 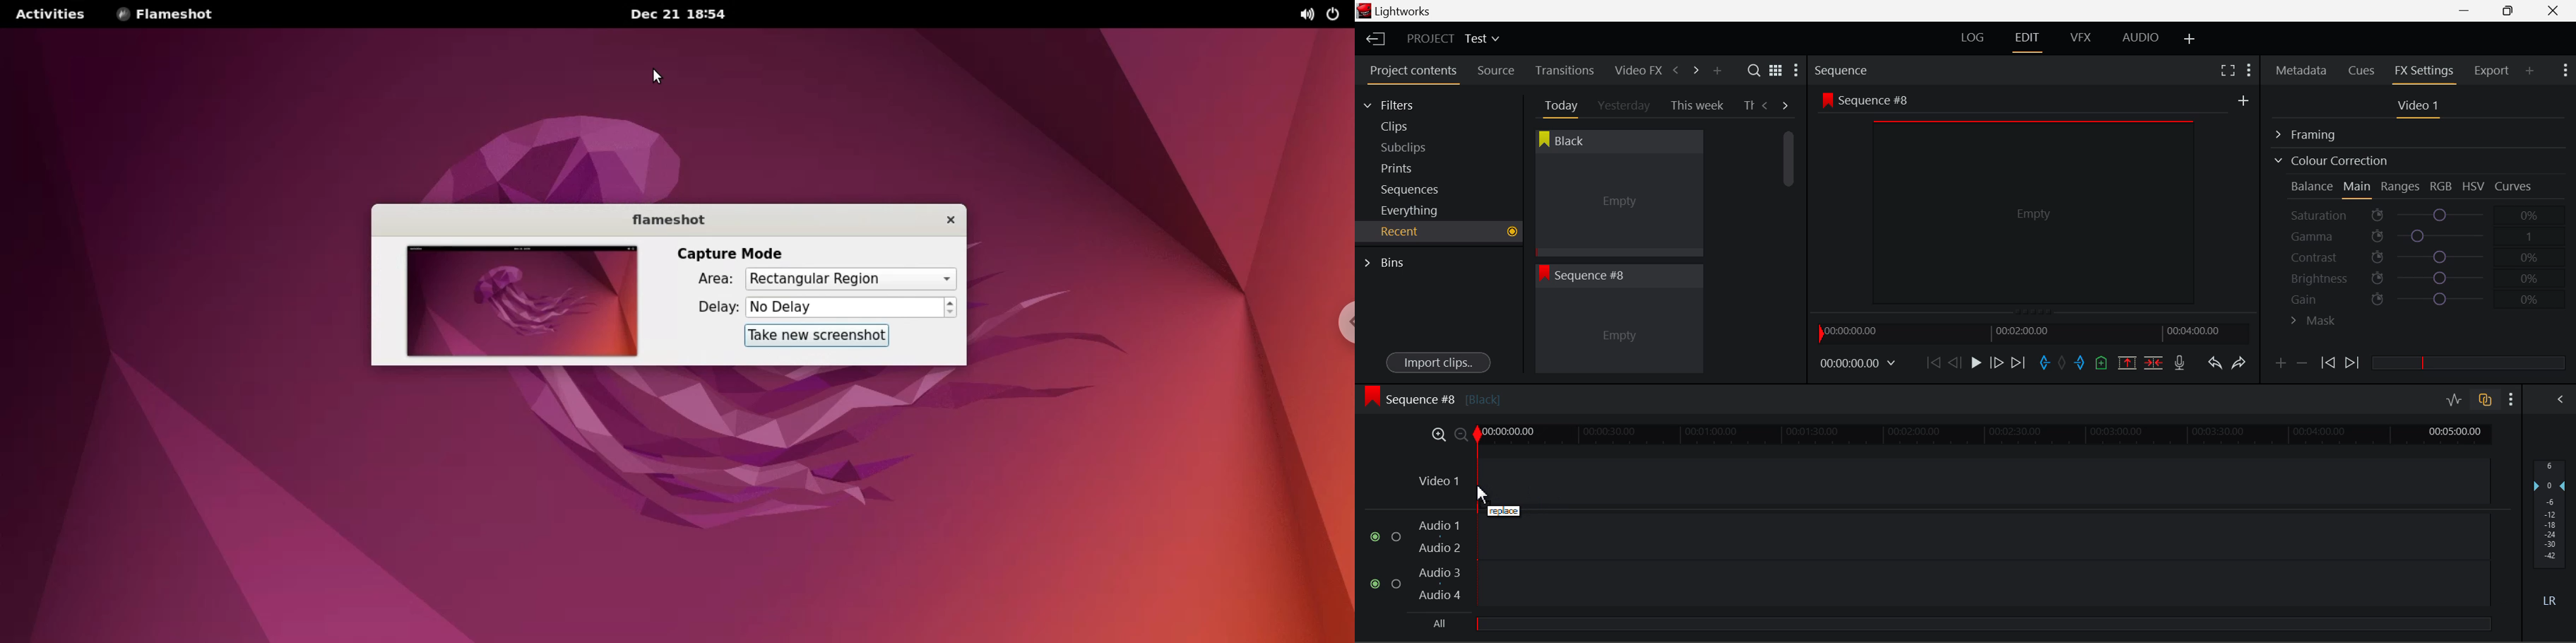 What do you see at coordinates (1957, 362) in the screenshot?
I see `Go Back` at bounding box center [1957, 362].